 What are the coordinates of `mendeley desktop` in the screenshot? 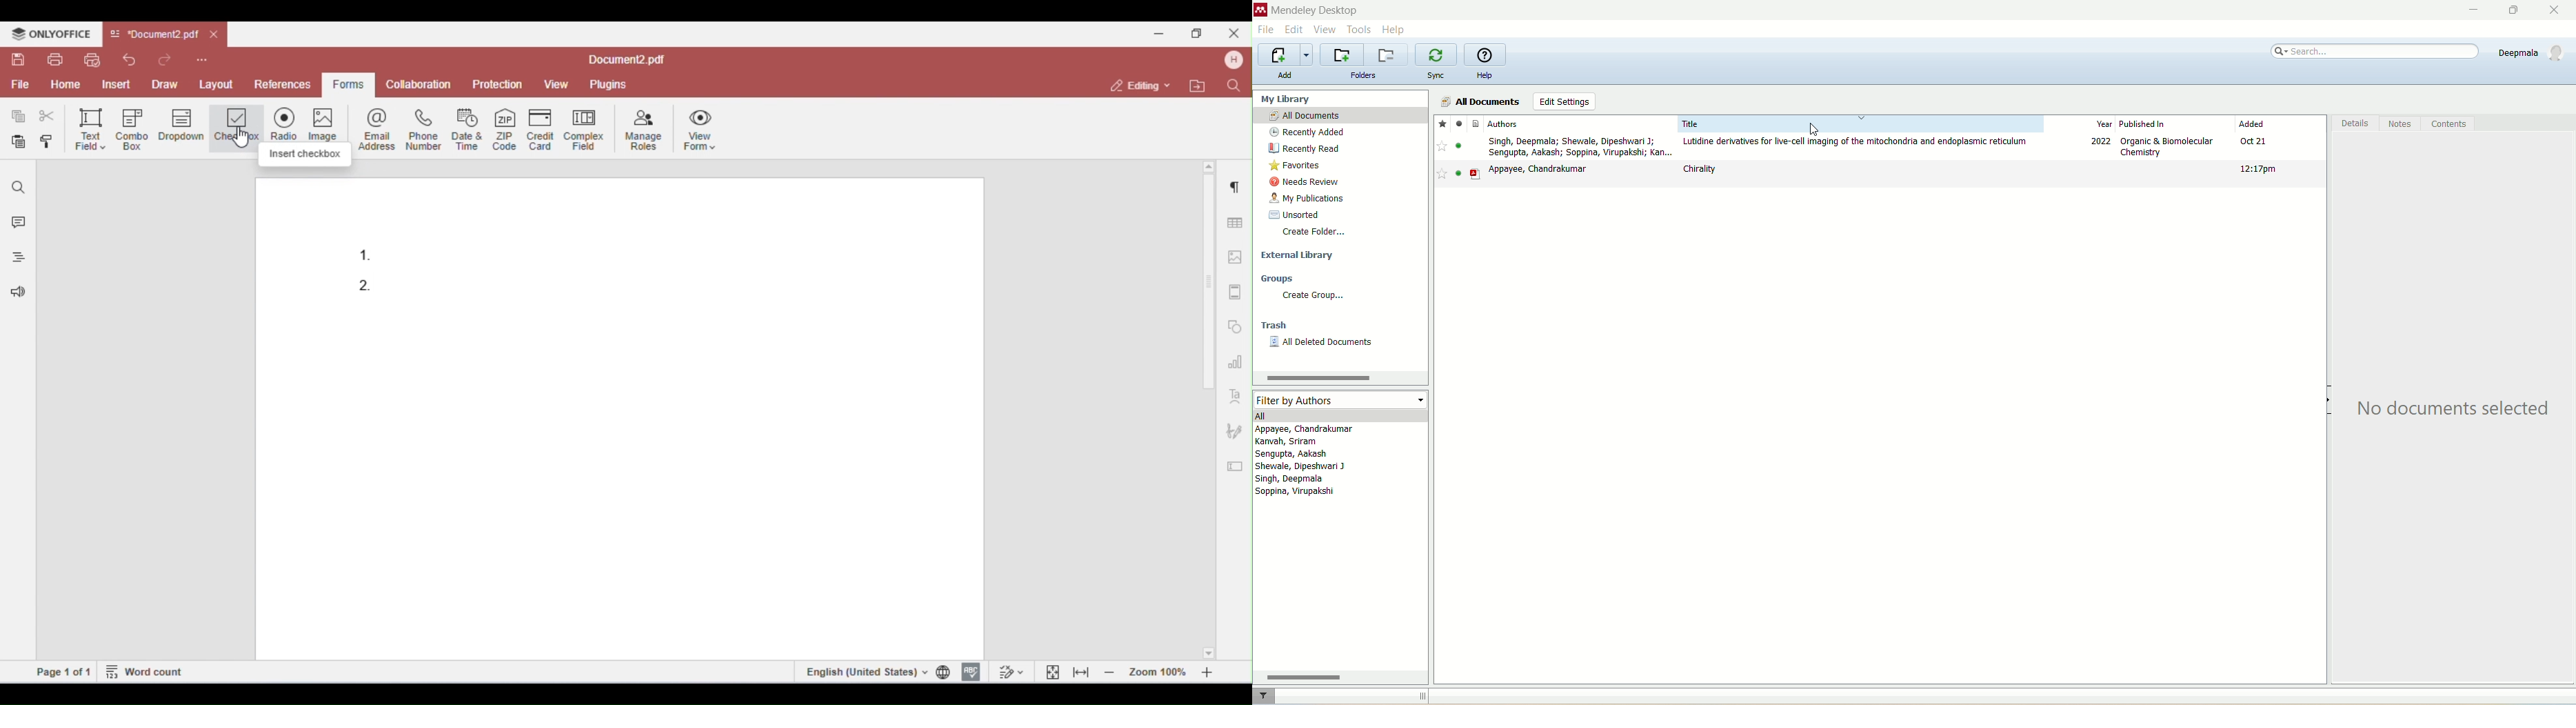 It's located at (1320, 10).